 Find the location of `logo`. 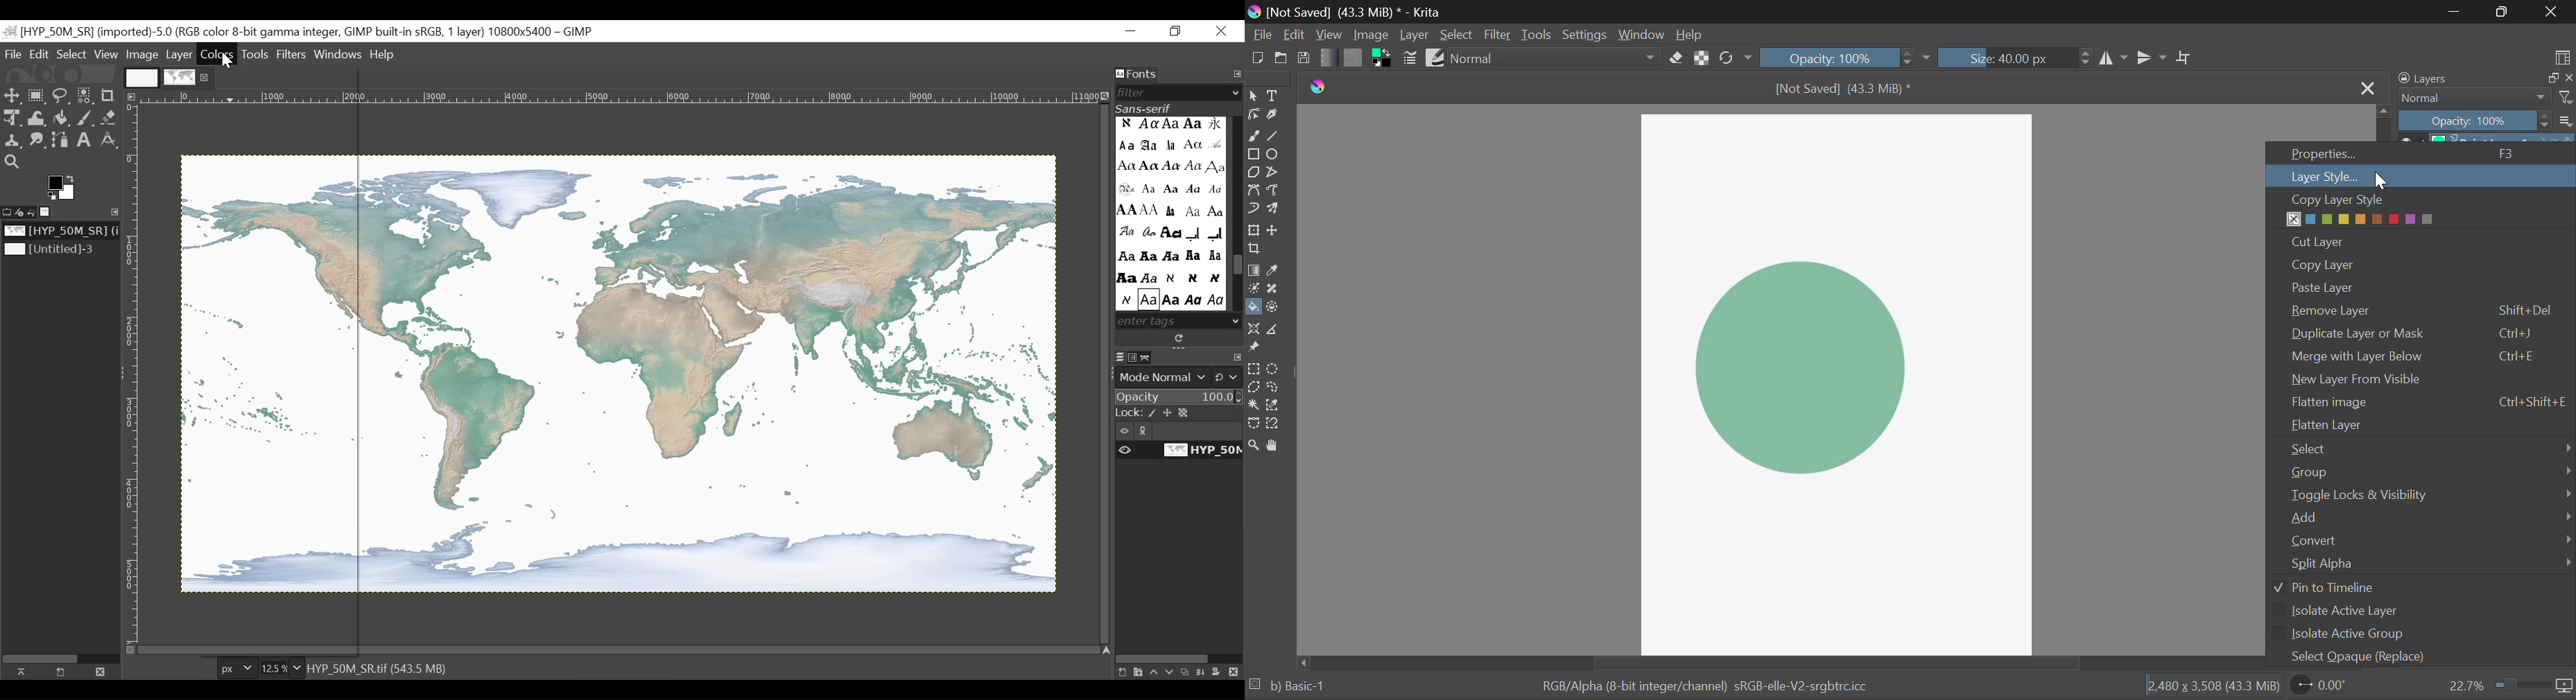

logo is located at coordinates (1317, 87).